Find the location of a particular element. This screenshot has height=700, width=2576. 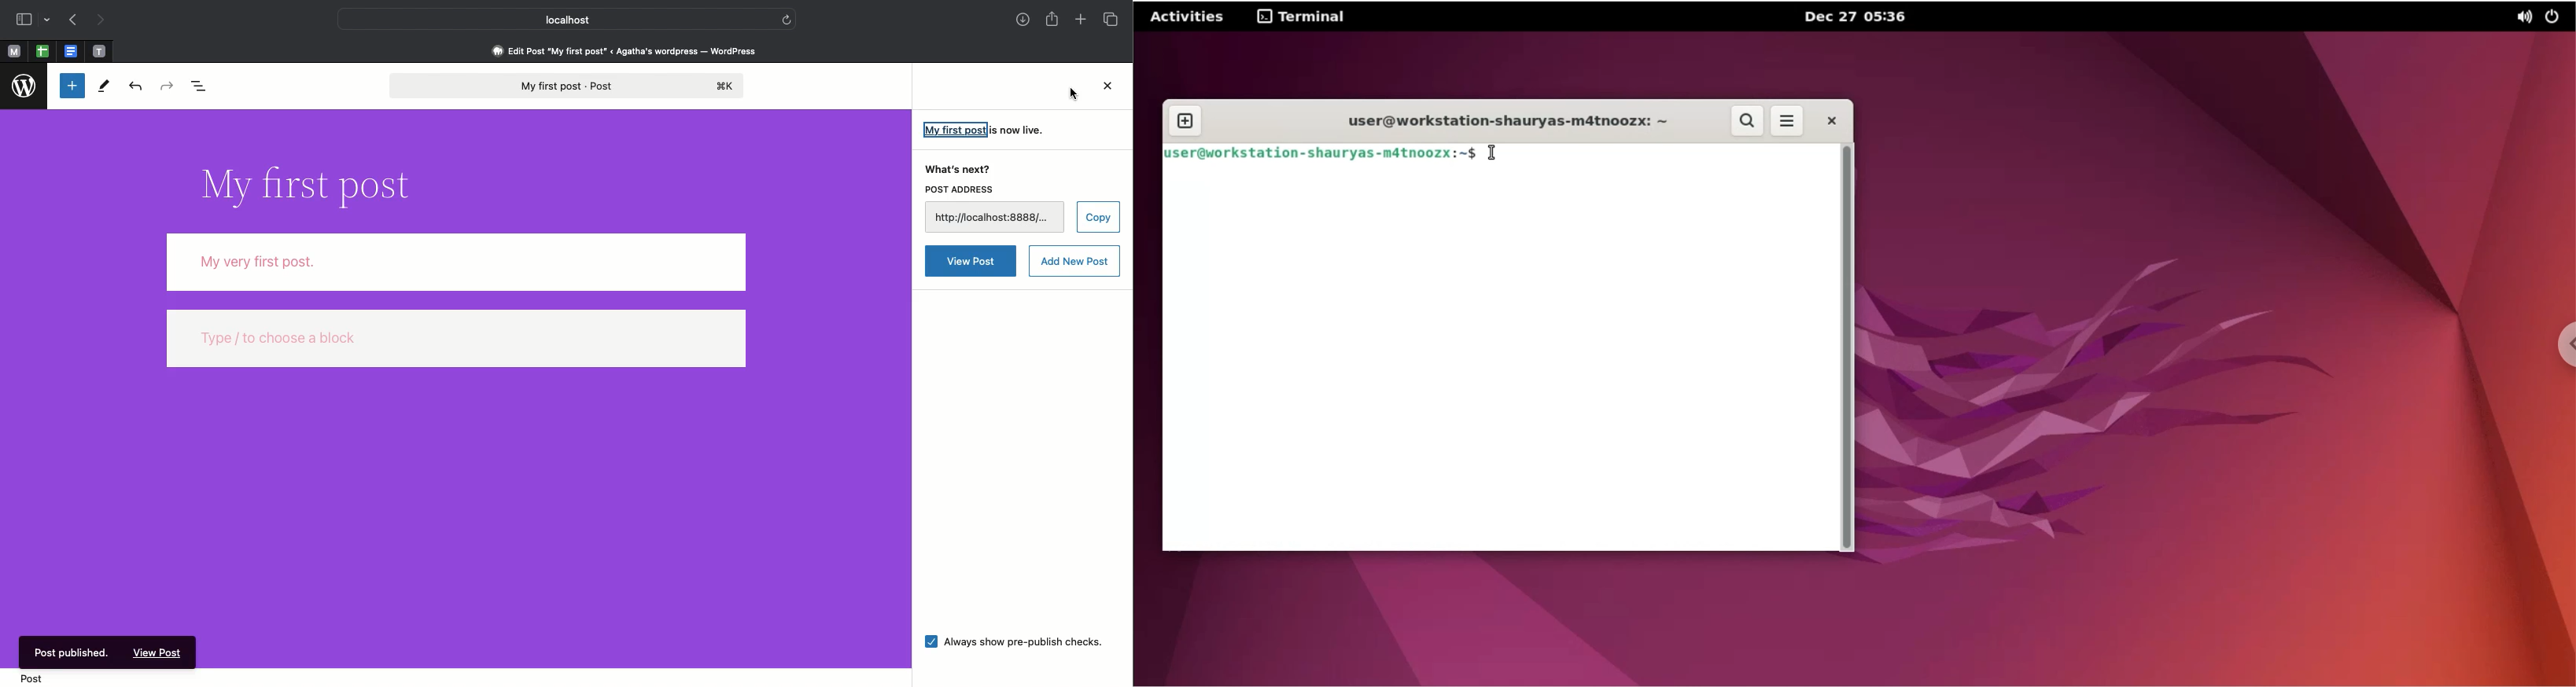

pinned tabs is located at coordinates (71, 52).